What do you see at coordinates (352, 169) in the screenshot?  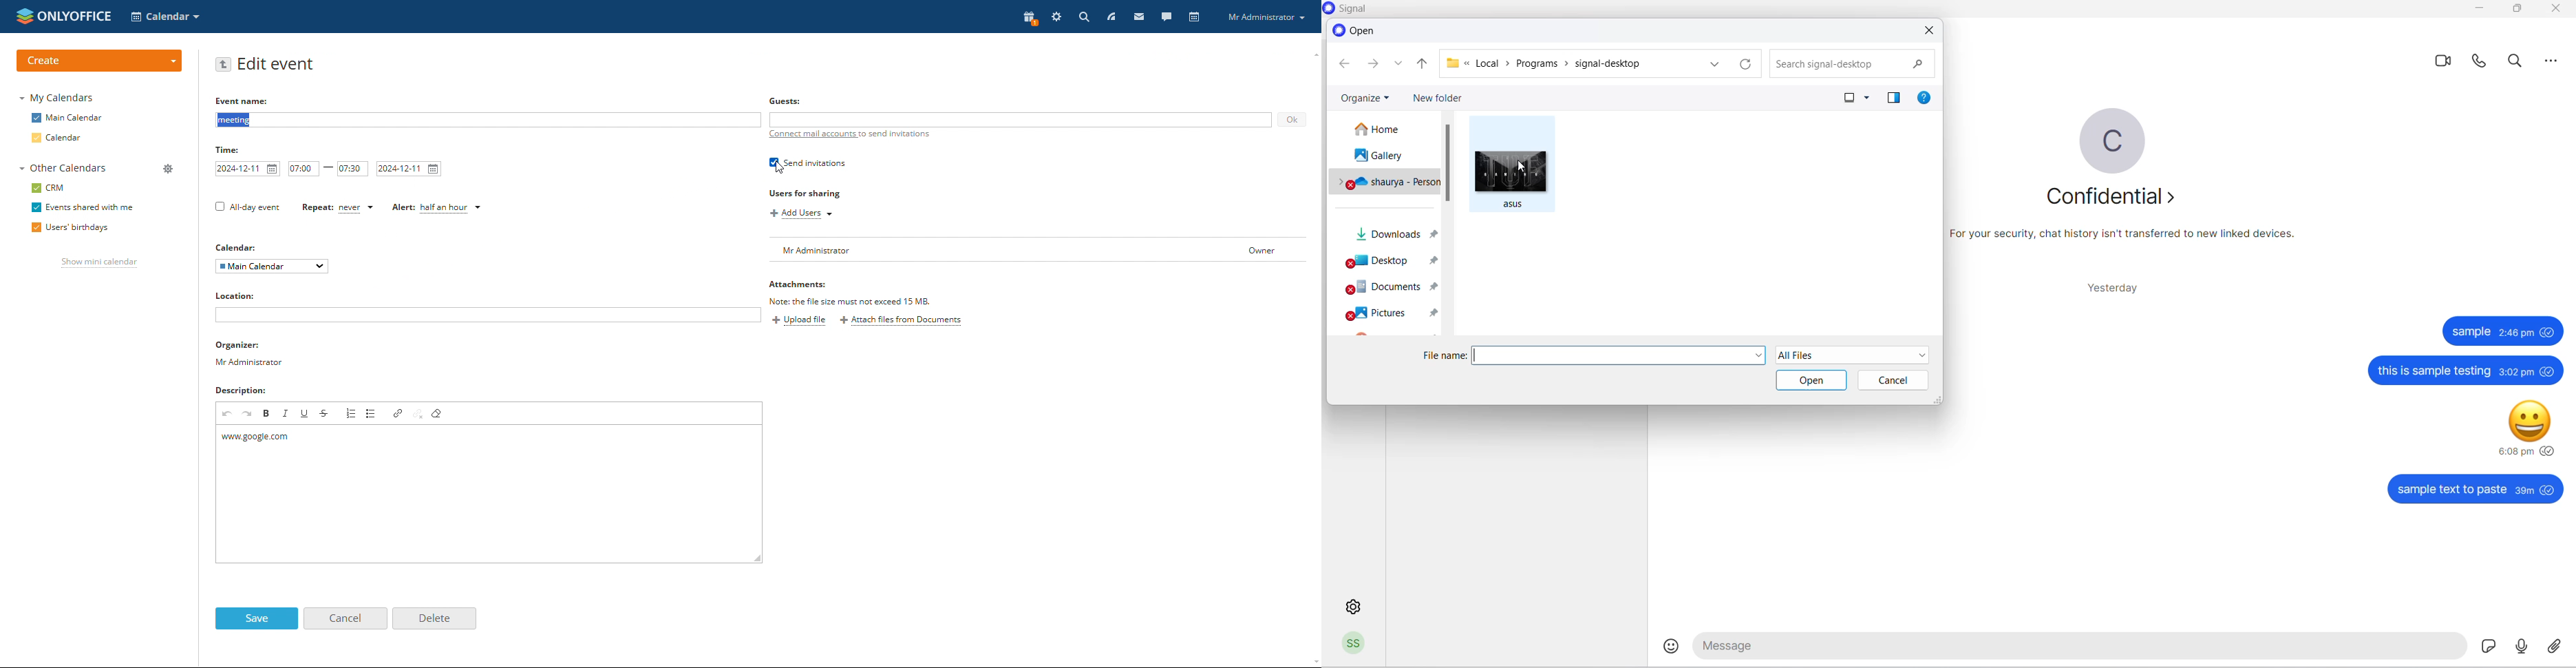 I see `end time` at bounding box center [352, 169].